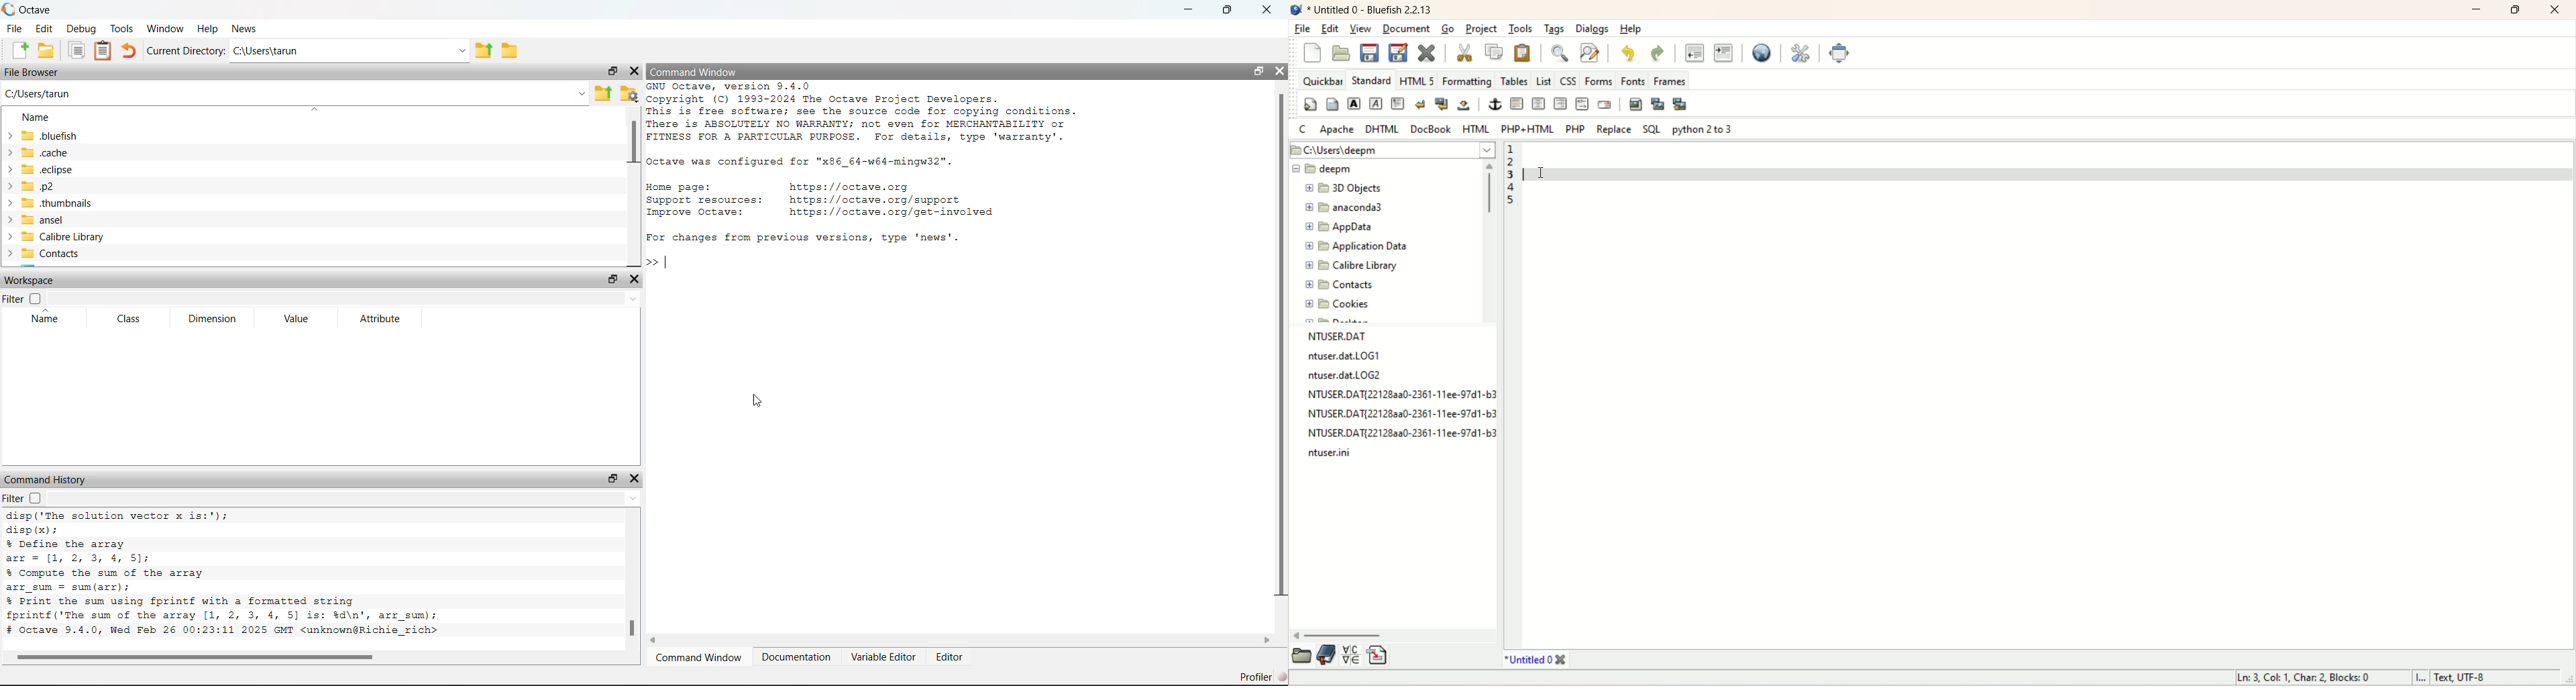  What do you see at coordinates (1371, 11) in the screenshot?
I see `title` at bounding box center [1371, 11].